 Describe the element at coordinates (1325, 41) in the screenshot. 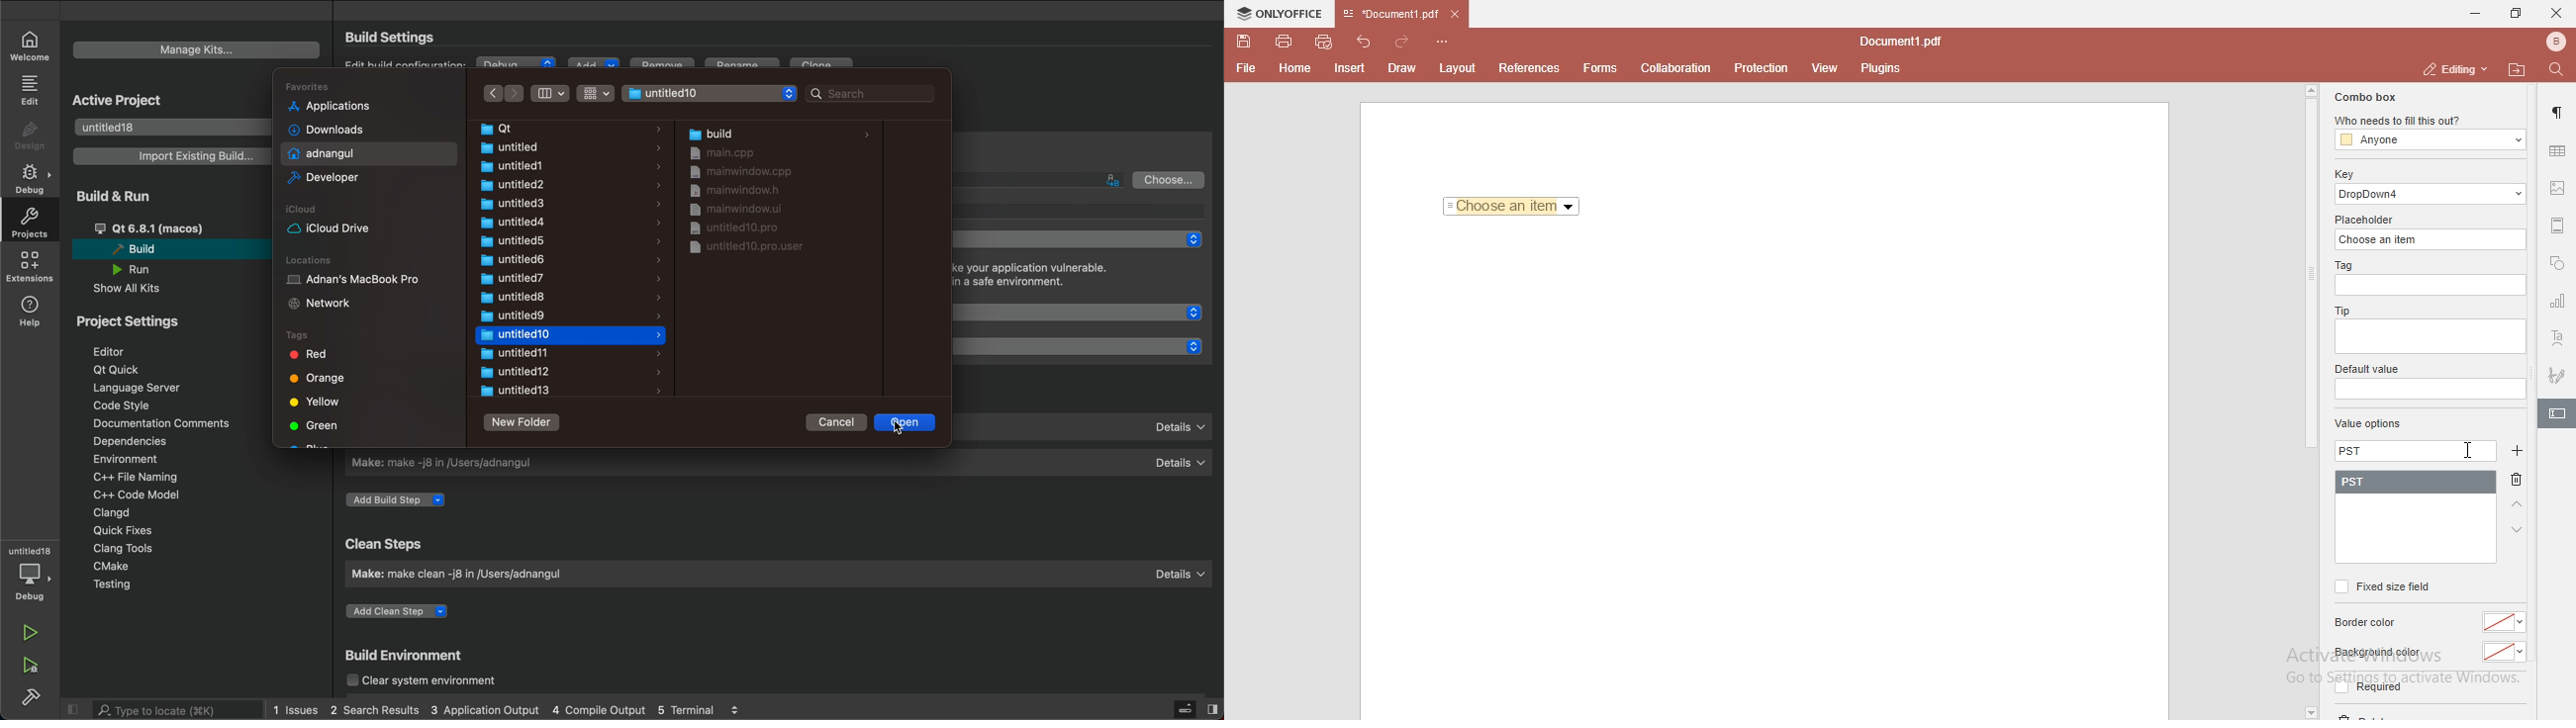

I see `quick print` at that location.